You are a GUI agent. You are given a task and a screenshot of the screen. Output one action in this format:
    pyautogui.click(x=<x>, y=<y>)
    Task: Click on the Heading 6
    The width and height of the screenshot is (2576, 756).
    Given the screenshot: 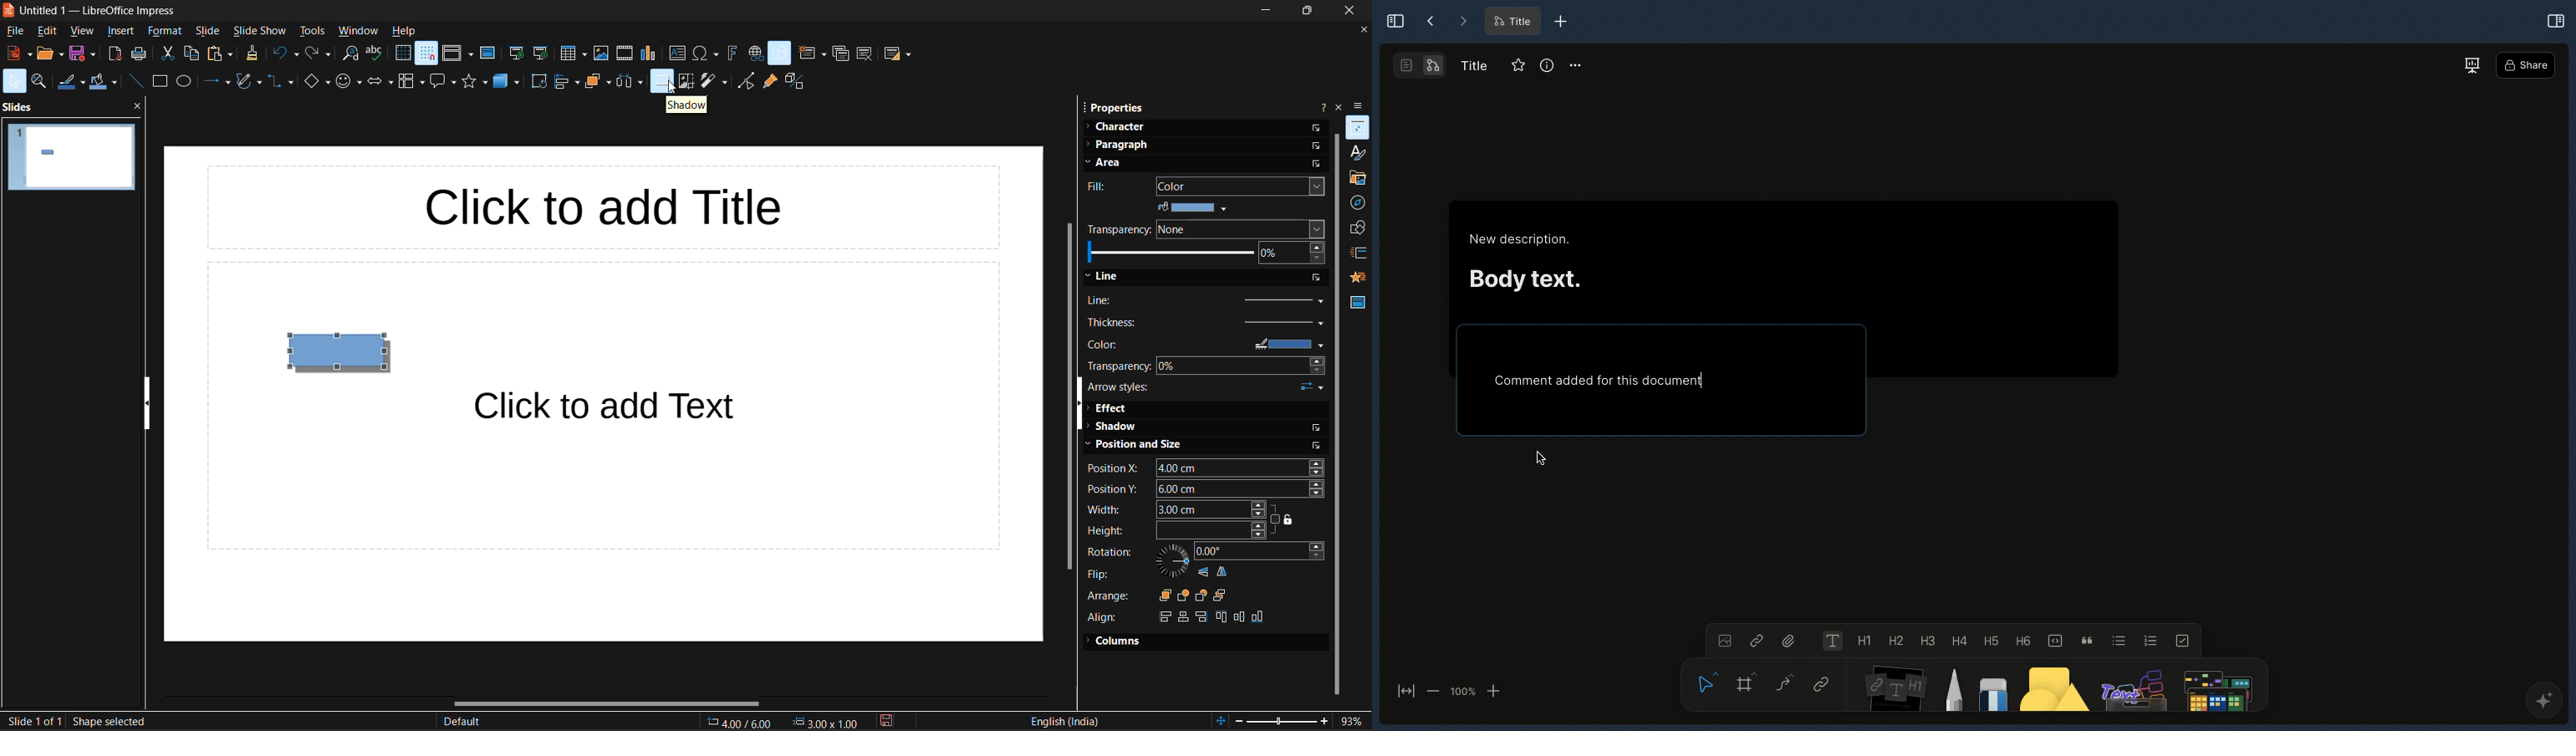 What is the action you would take?
    pyautogui.click(x=2022, y=640)
    